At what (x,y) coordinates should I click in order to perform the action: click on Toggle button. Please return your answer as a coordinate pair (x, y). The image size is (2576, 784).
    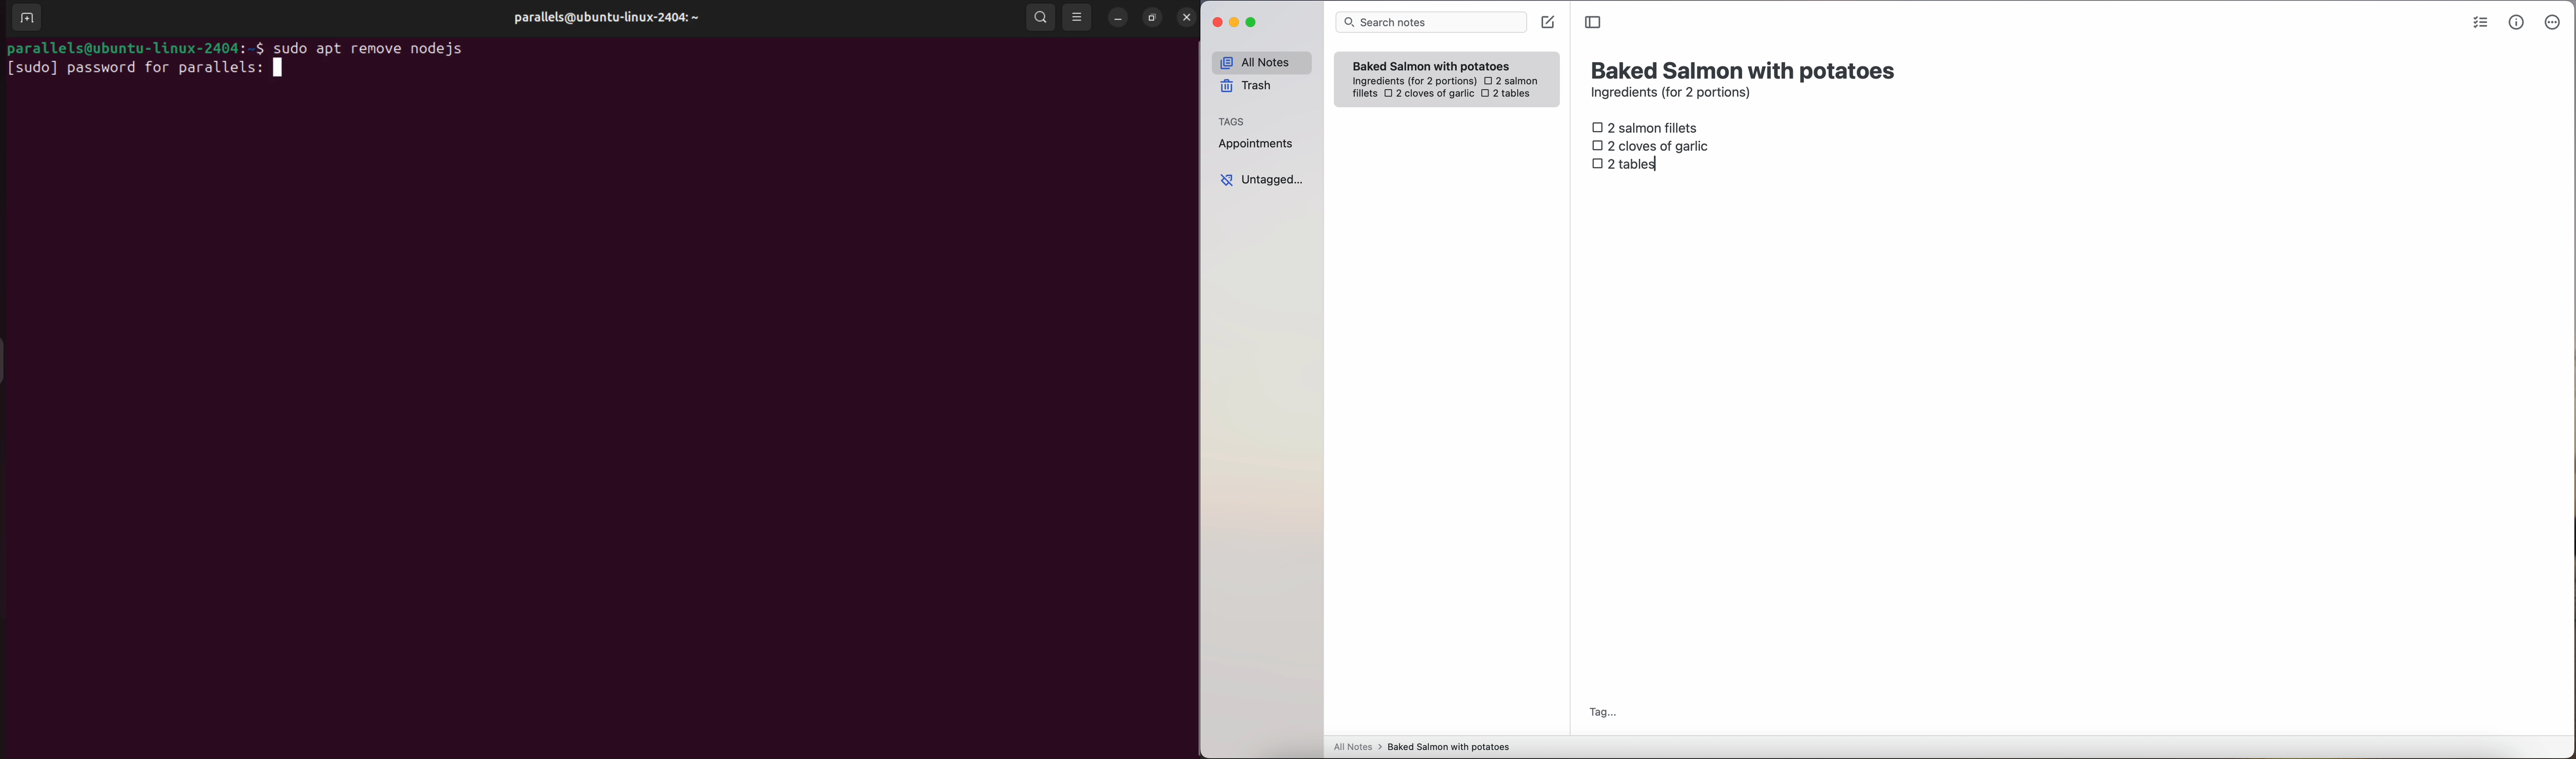
    Looking at the image, I should click on (12, 359).